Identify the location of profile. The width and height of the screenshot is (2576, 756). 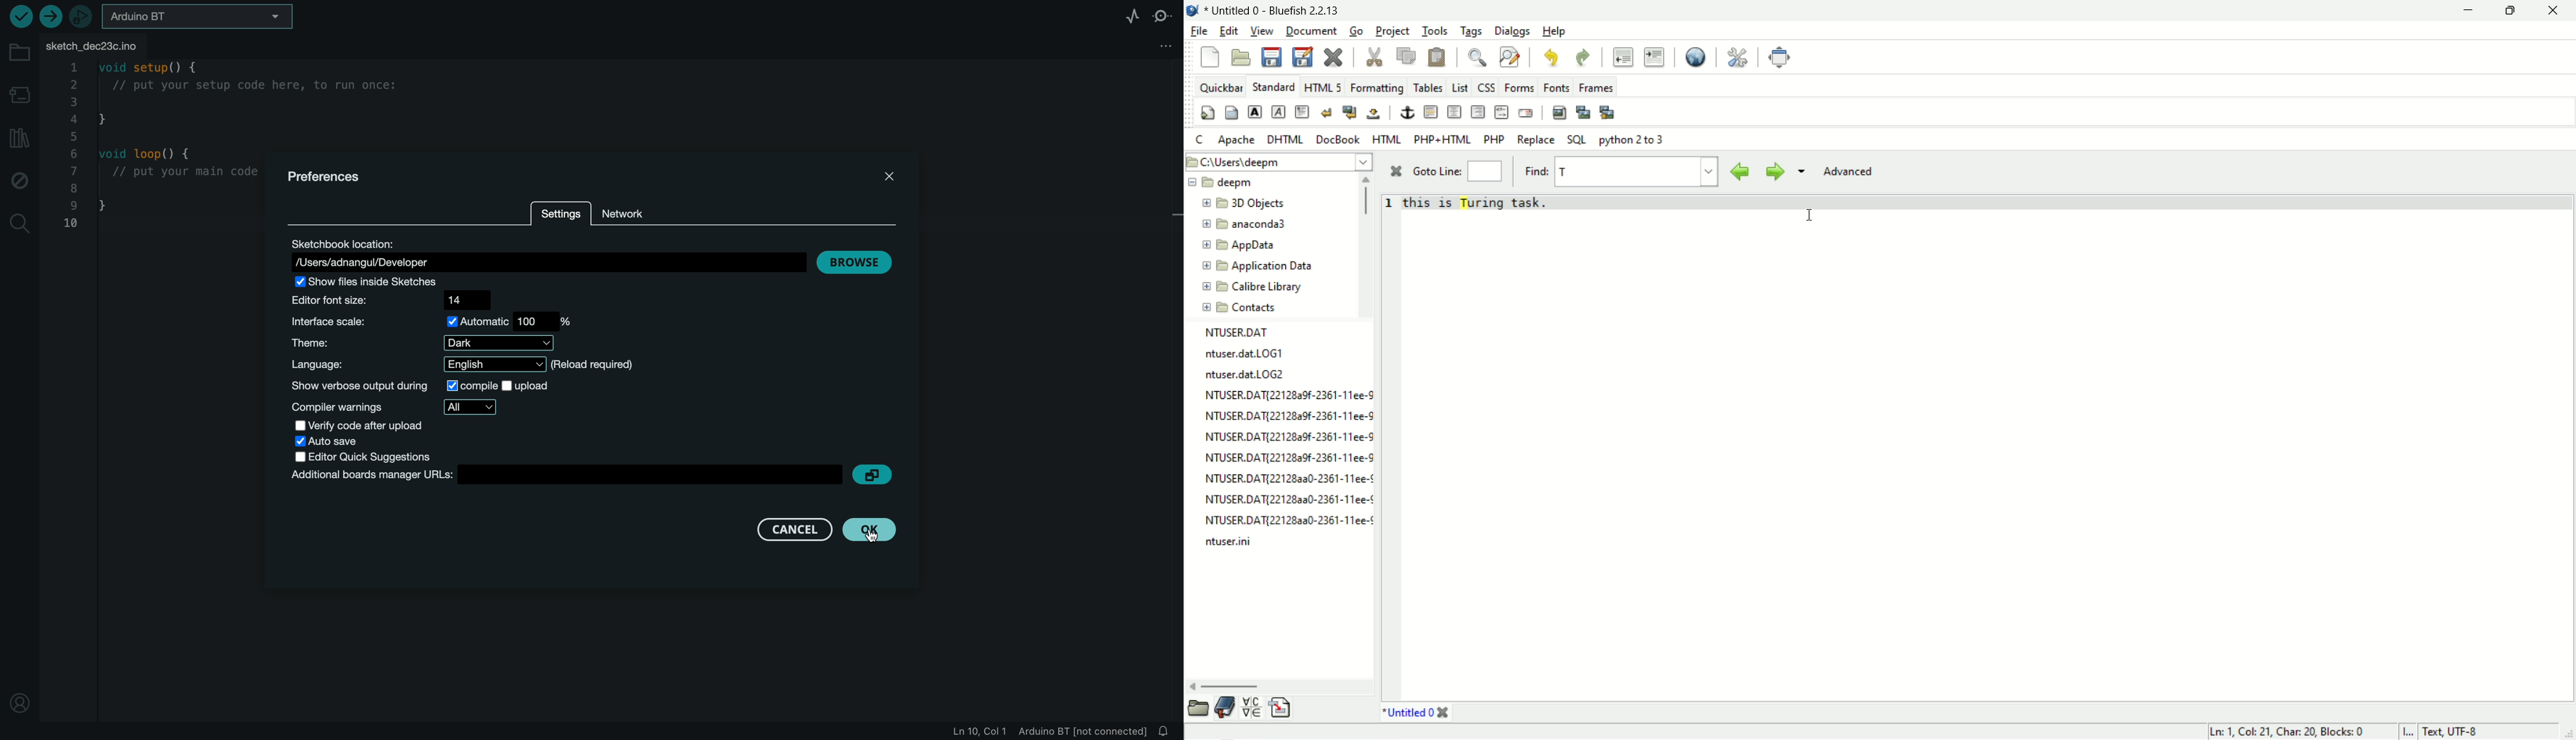
(23, 701).